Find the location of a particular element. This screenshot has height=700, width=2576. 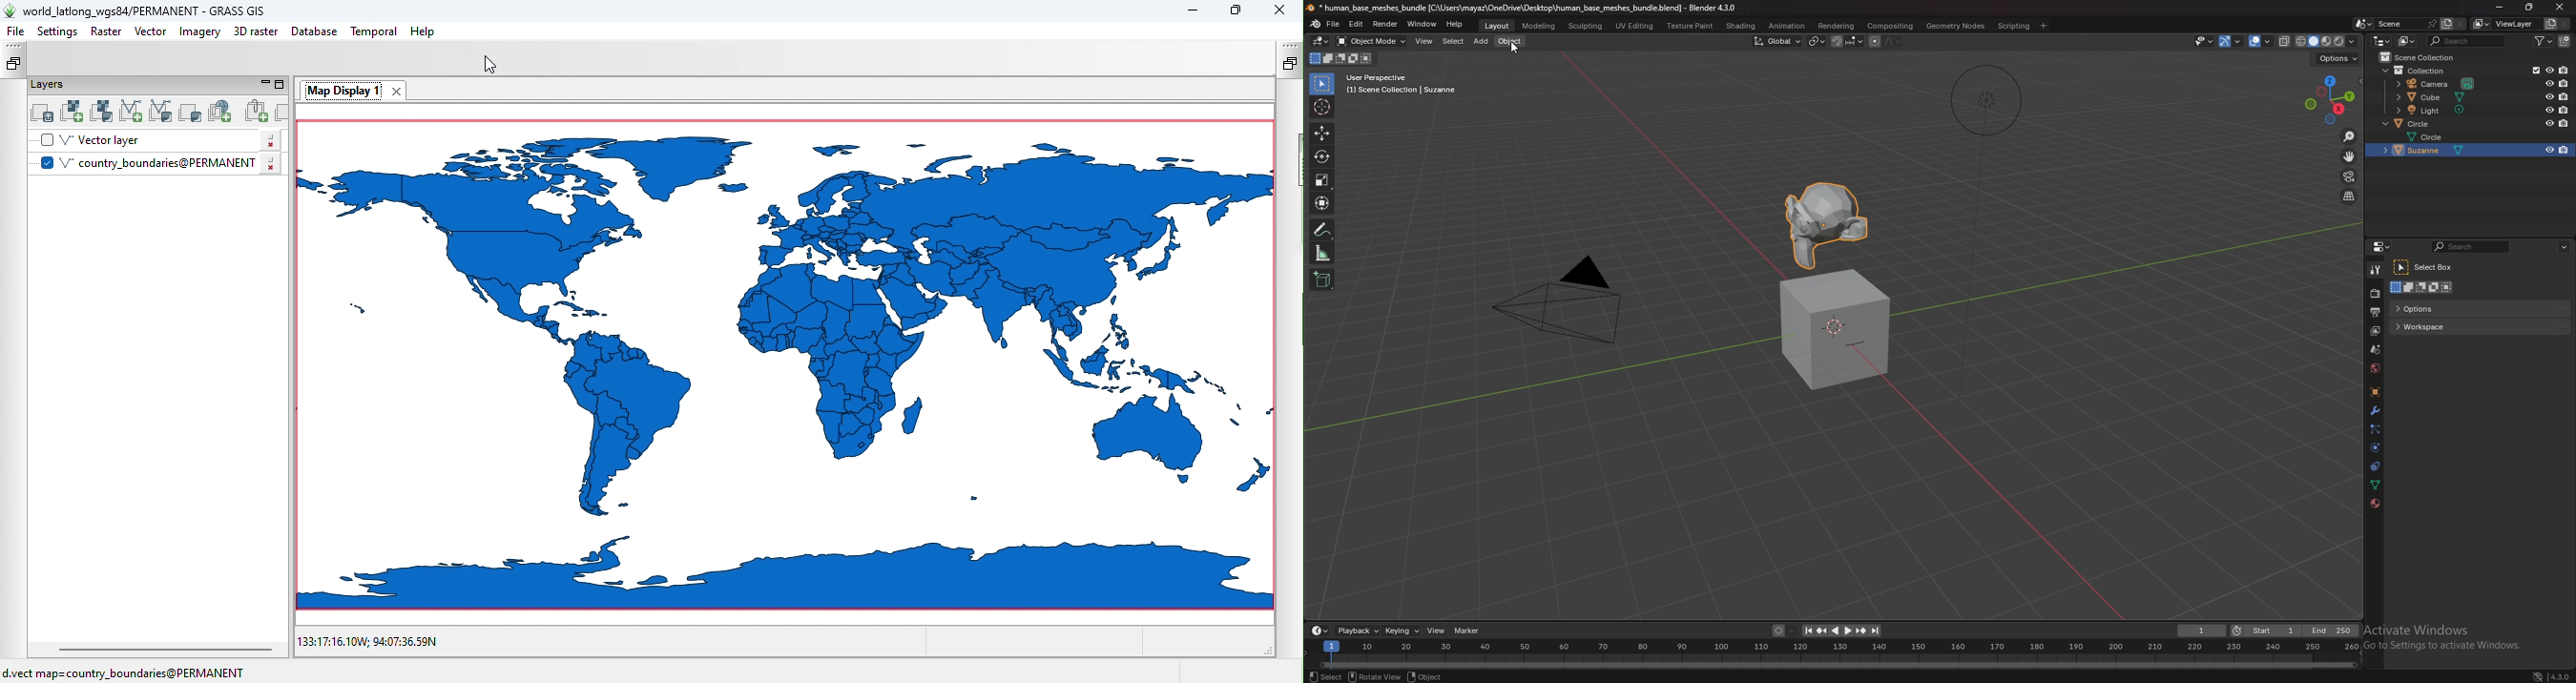

modifier is located at coordinates (2376, 411).